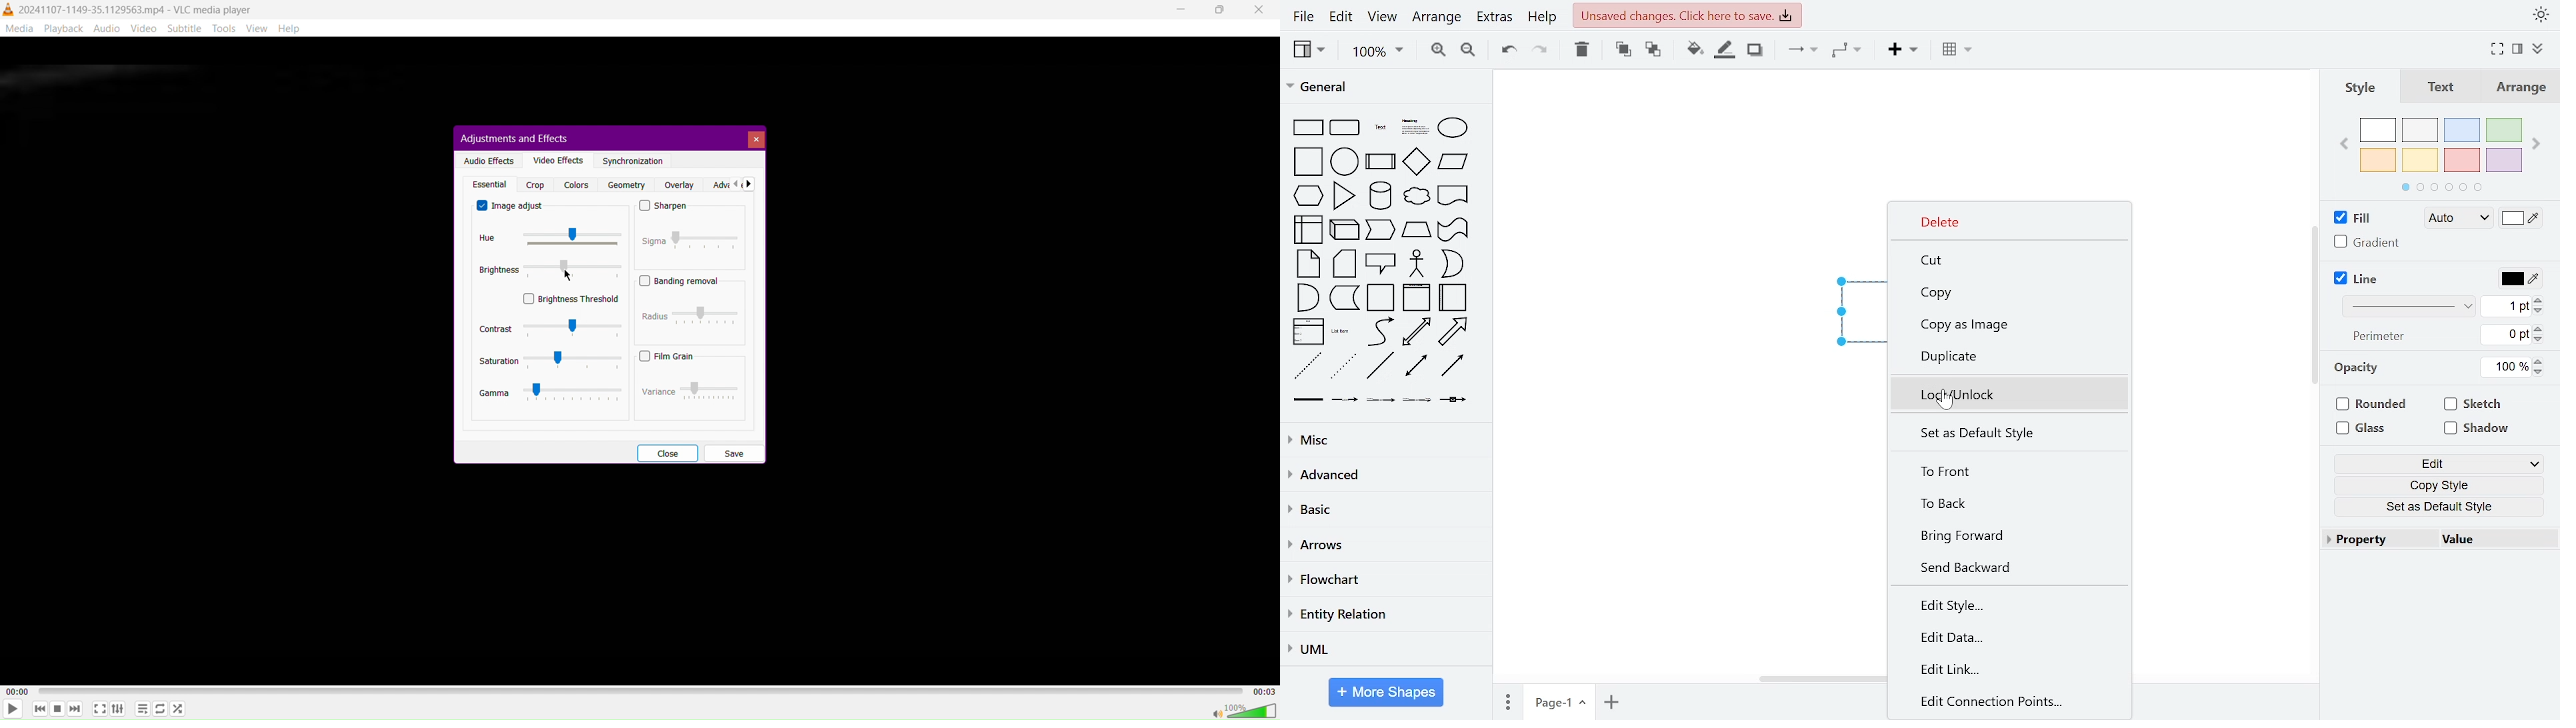 Image resolution: width=2576 pixels, height=728 pixels. I want to click on fill line, so click(1726, 50).